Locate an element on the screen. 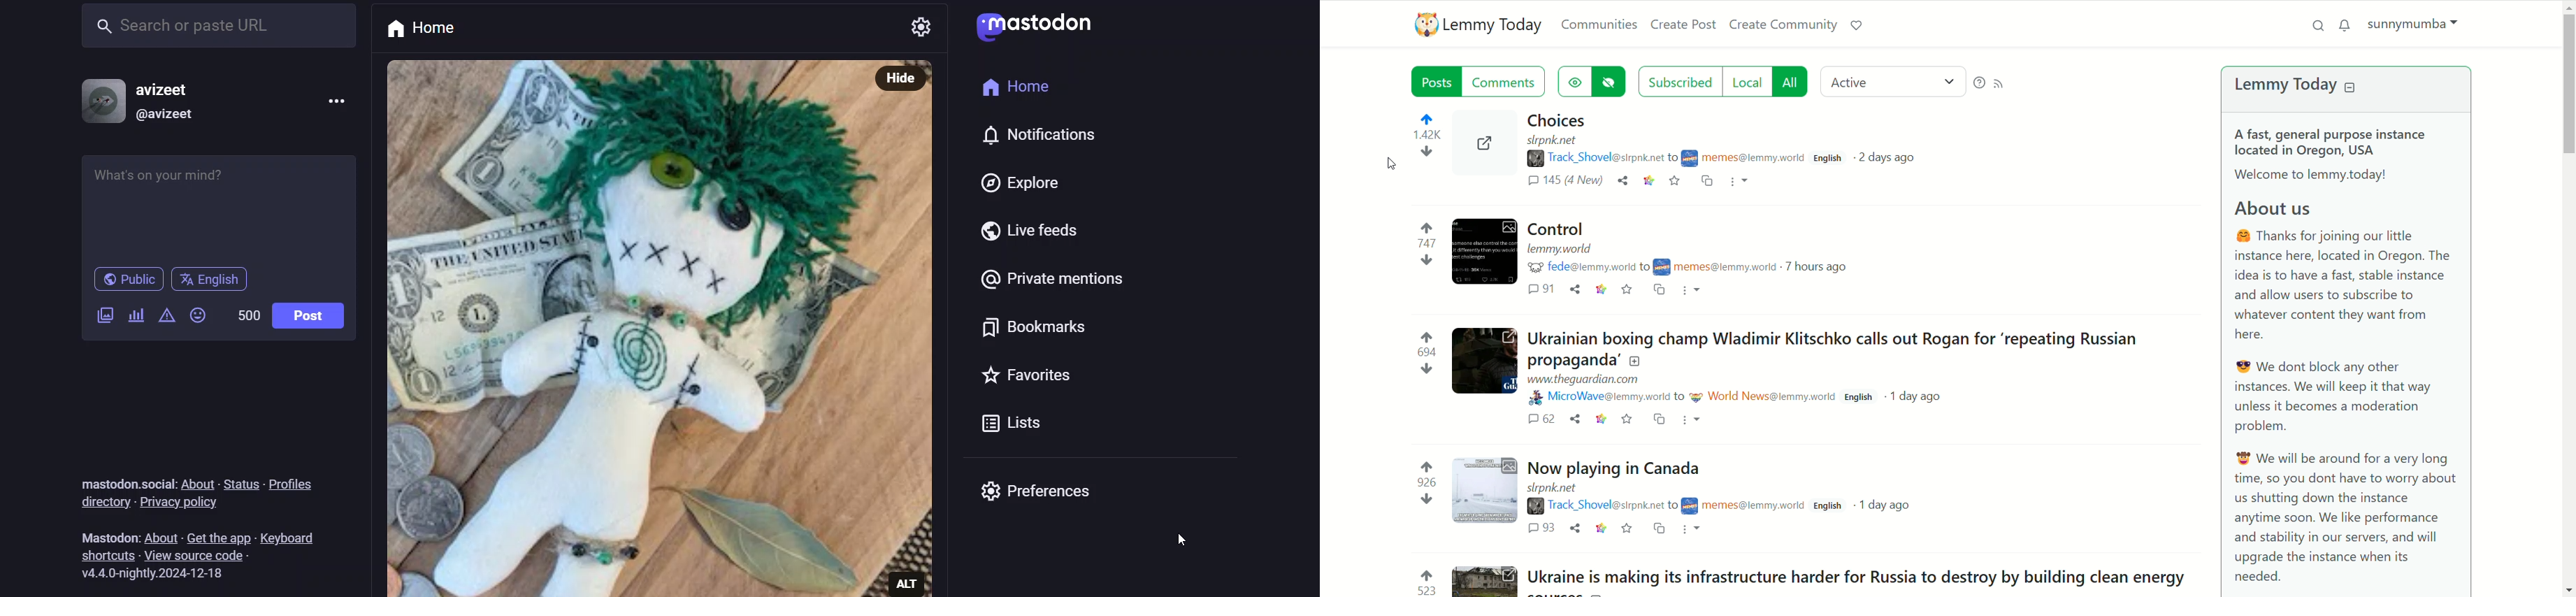 The width and height of the screenshot is (2576, 616). Language: English is located at coordinates (215, 280).